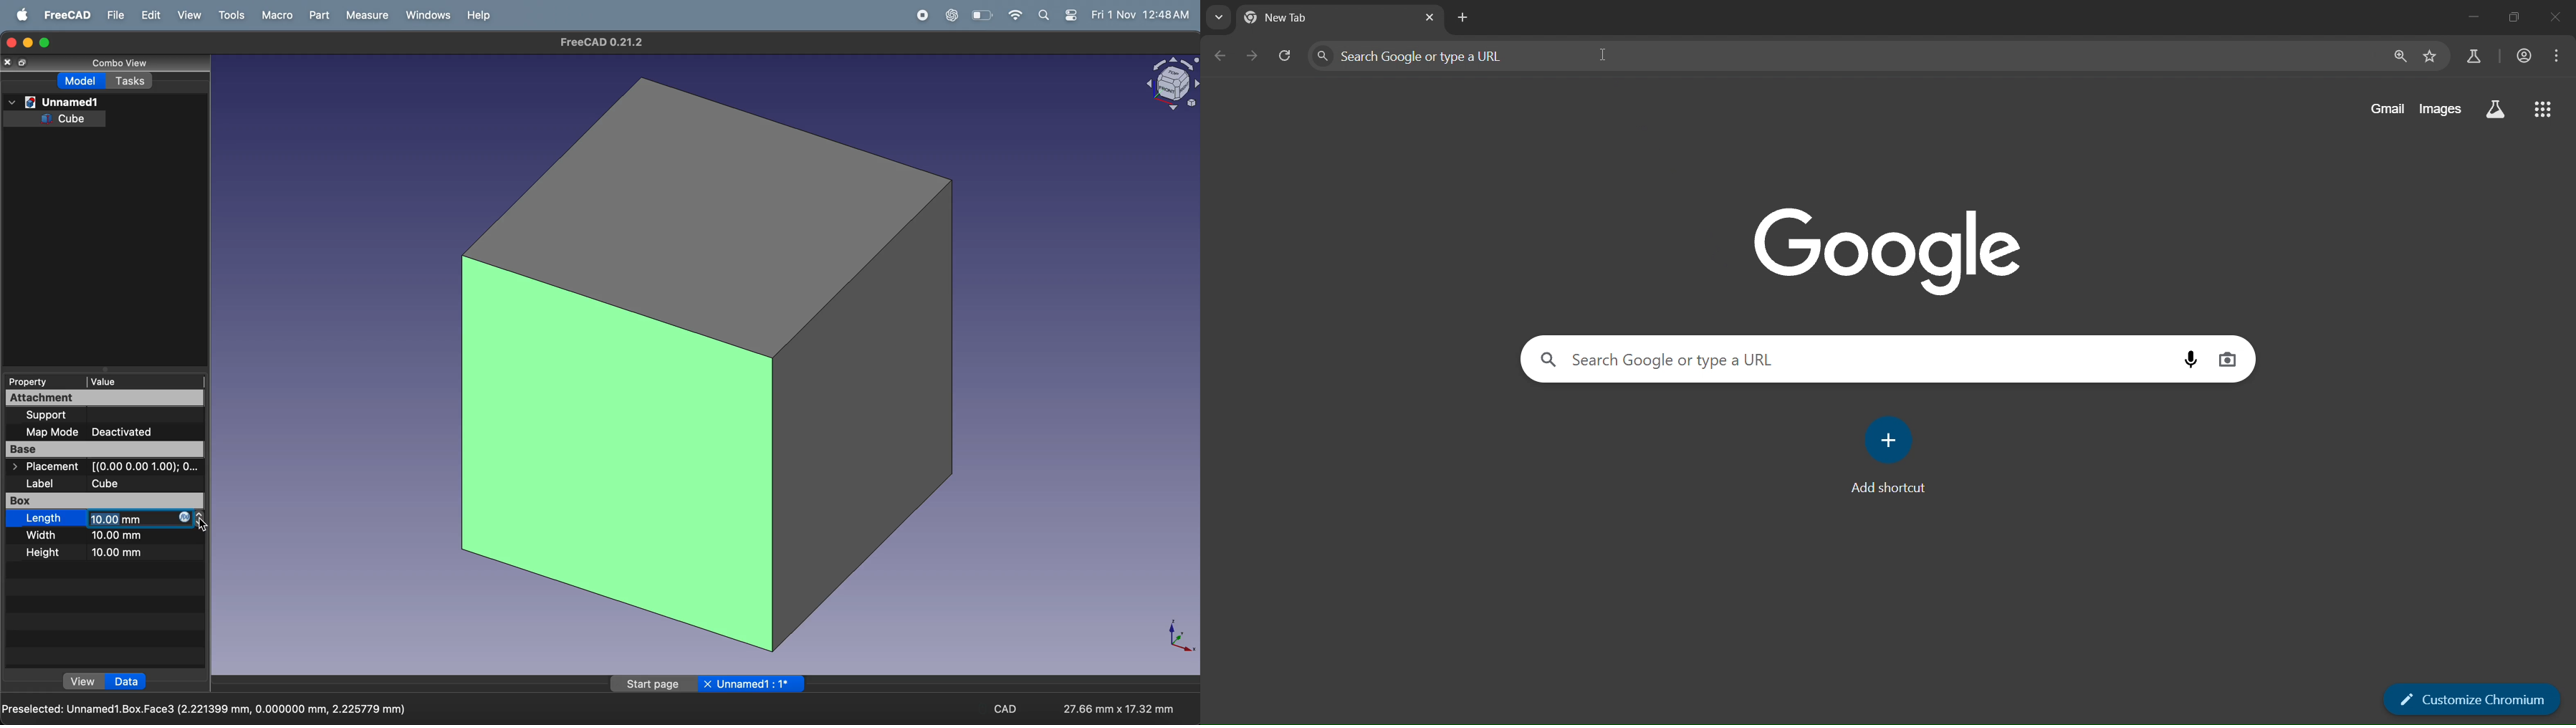  I want to click on customize chromium, so click(2474, 698).